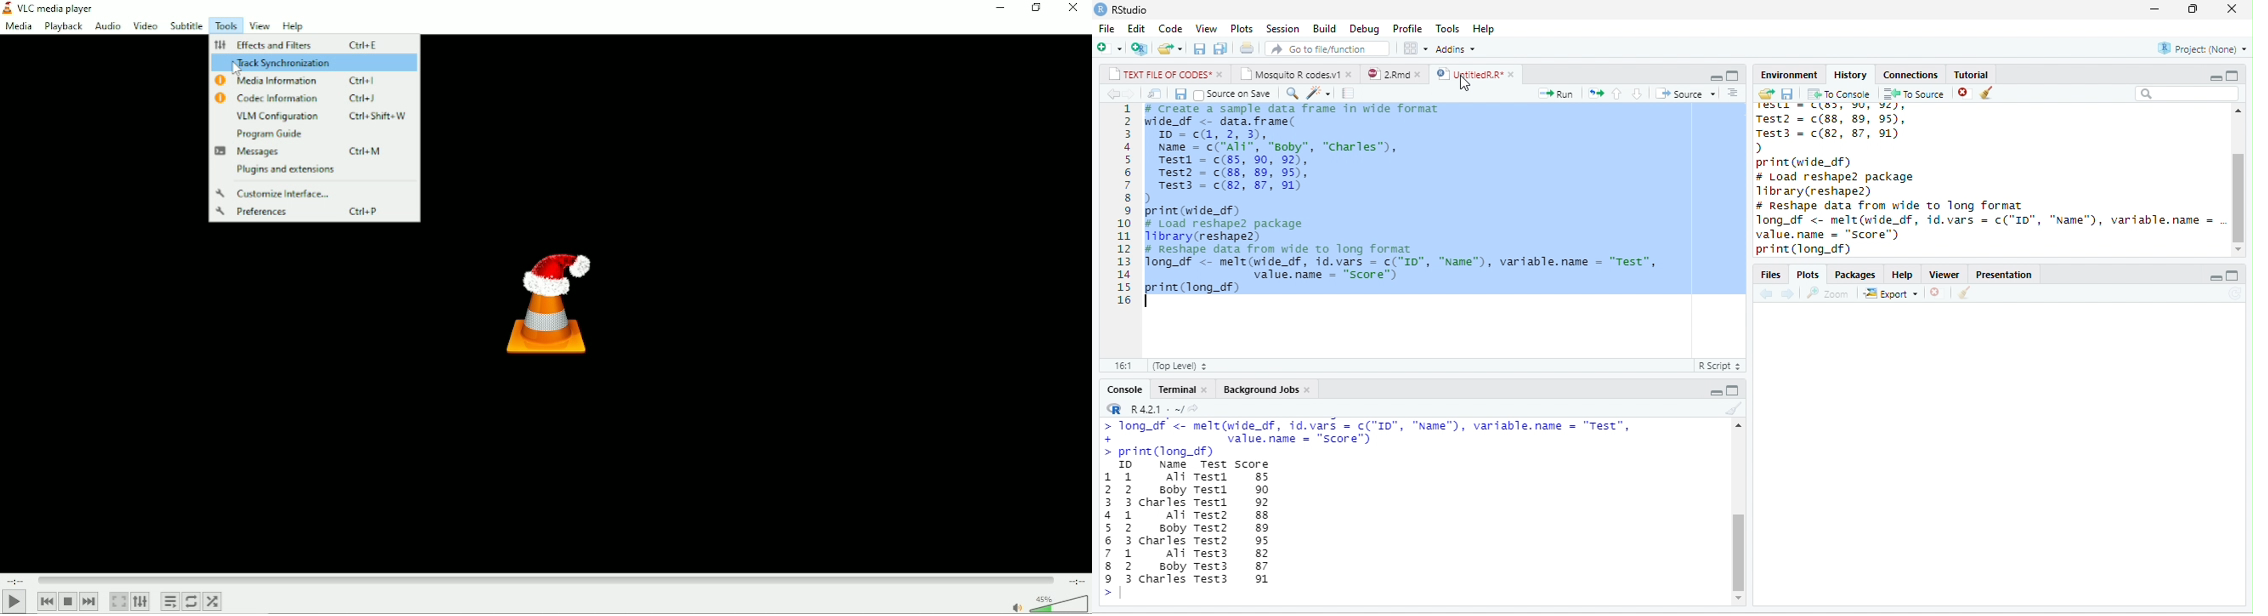 The width and height of the screenshot is (2268, 616). I want to click on Background Jobs, so click(1260, 389).